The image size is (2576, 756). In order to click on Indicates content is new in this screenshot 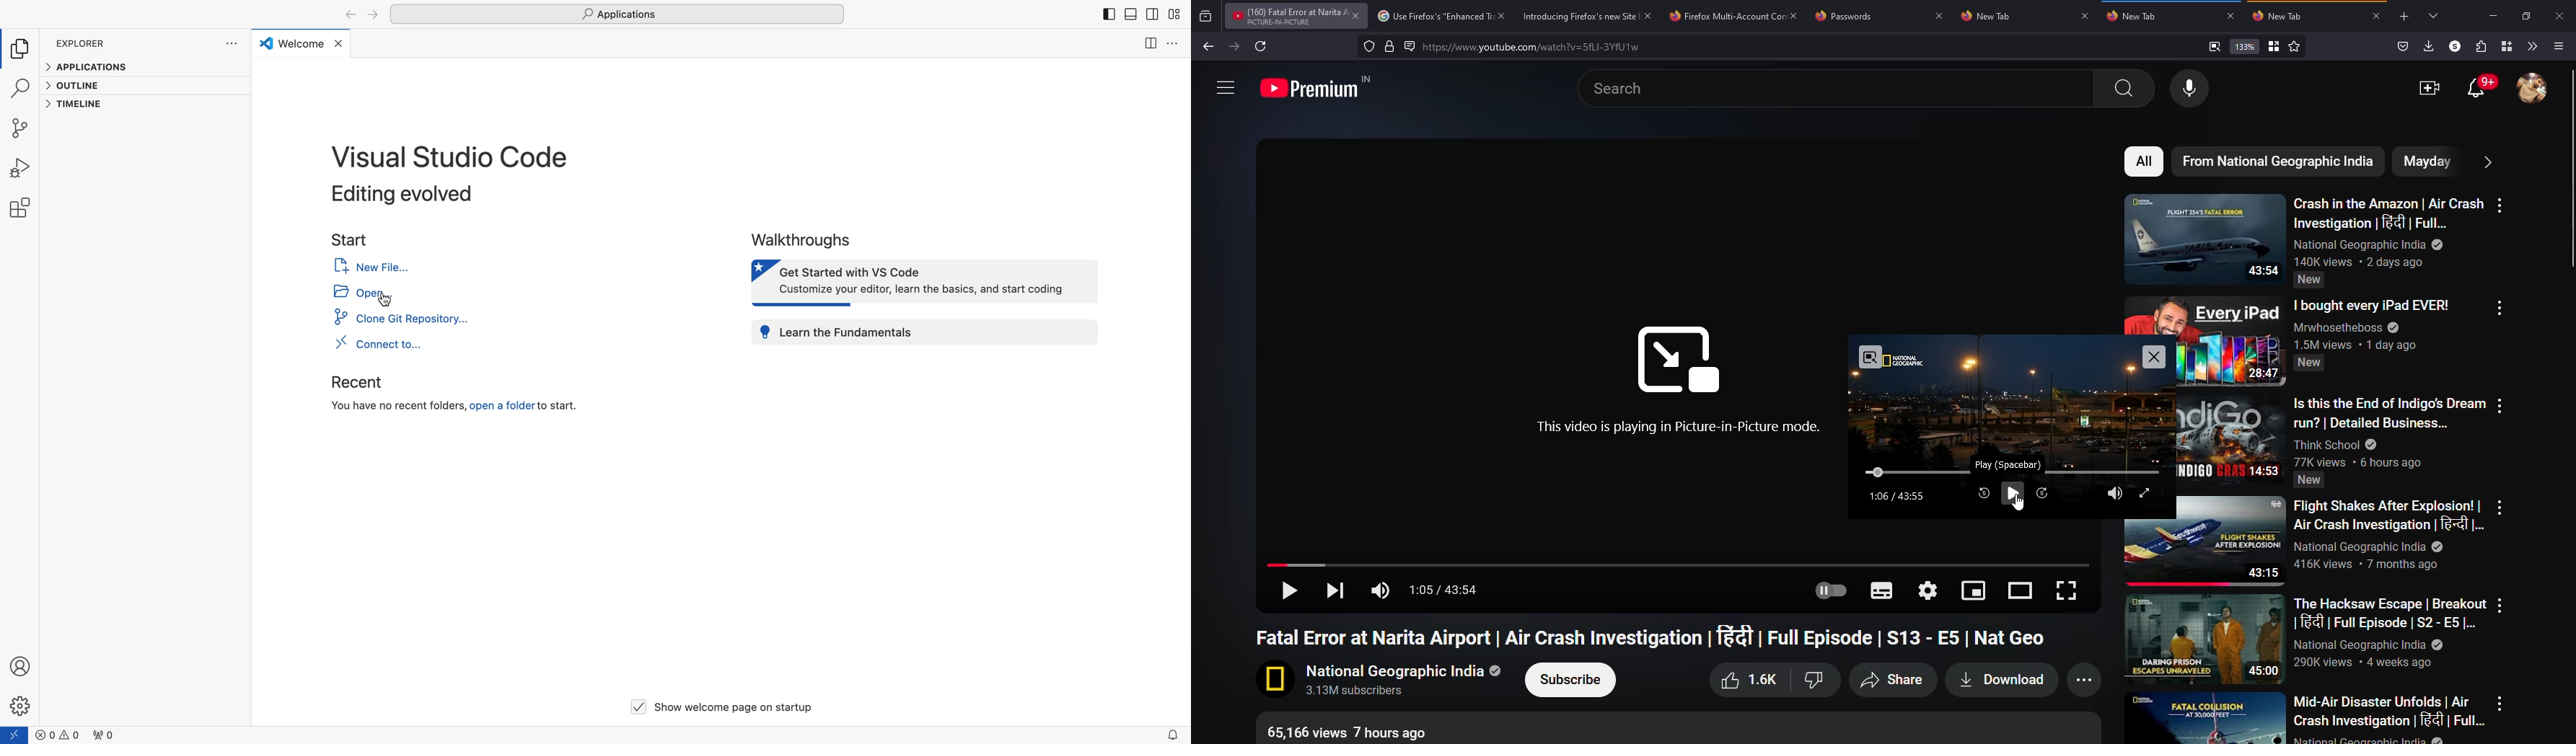, I will do `click(2310, 280)`.